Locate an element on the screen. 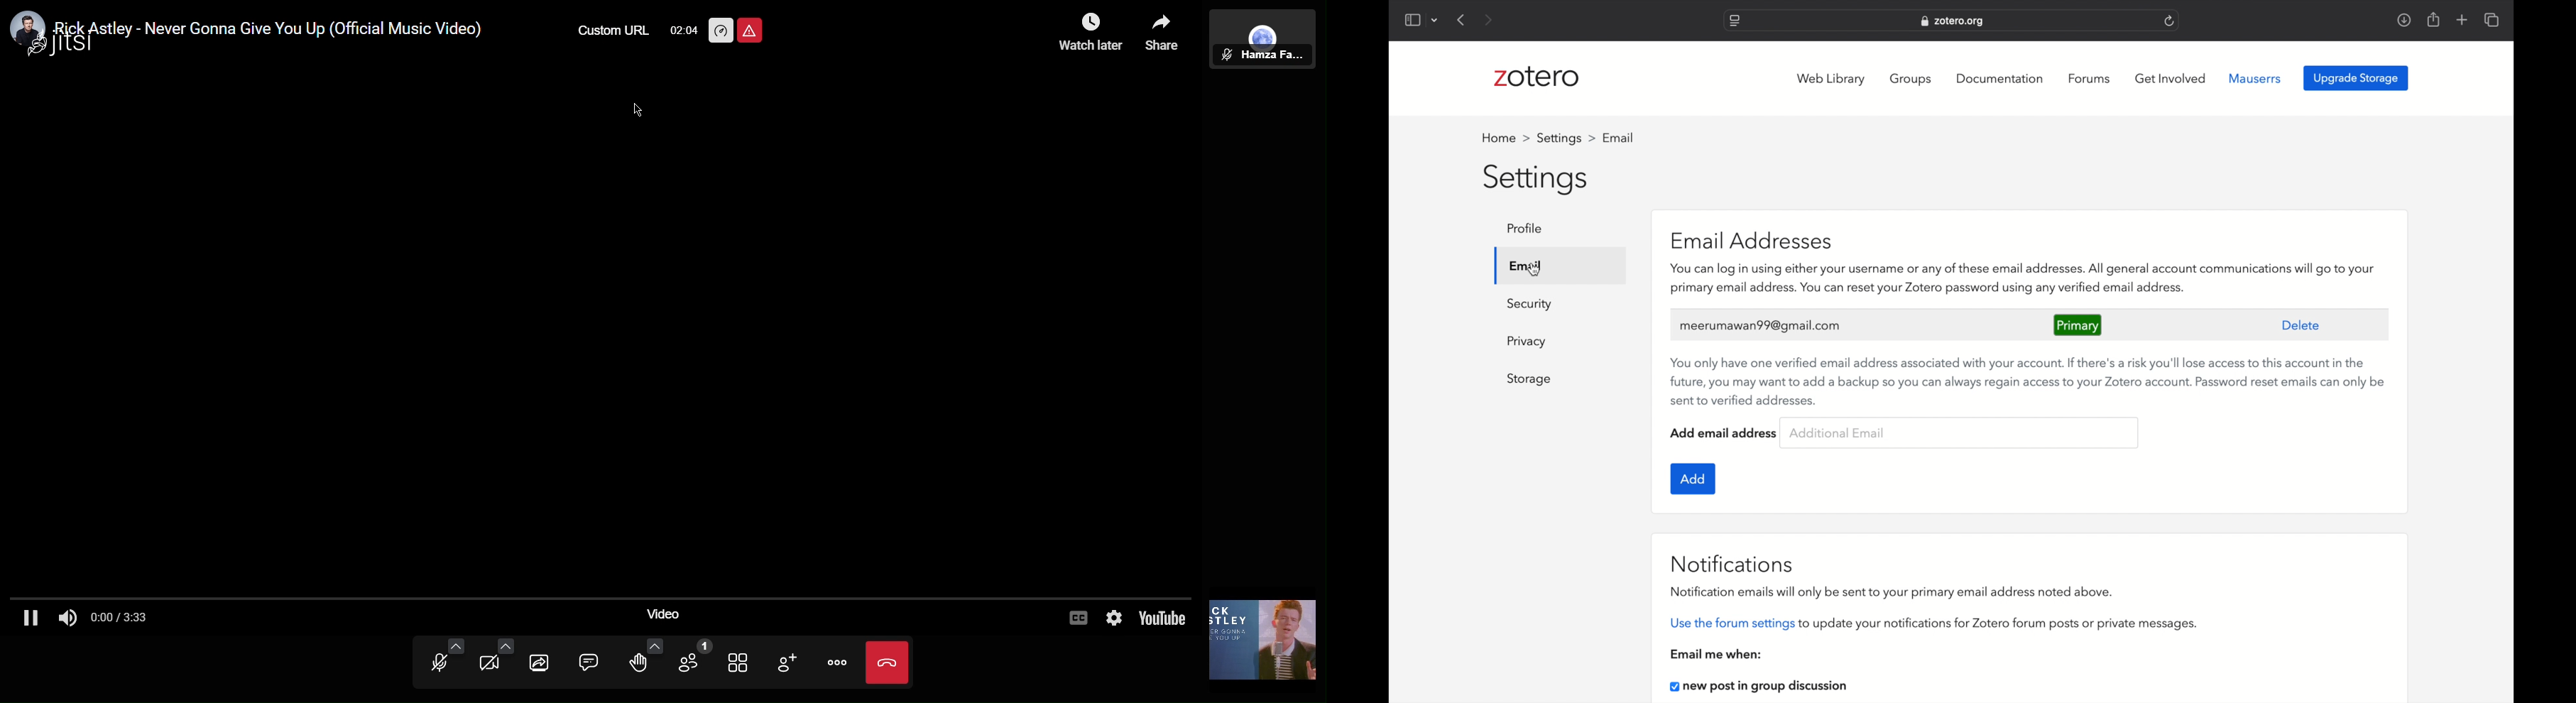 The height and width of the screenshot is (728, 2576). Custom URL is located at coordinates (606, 32).